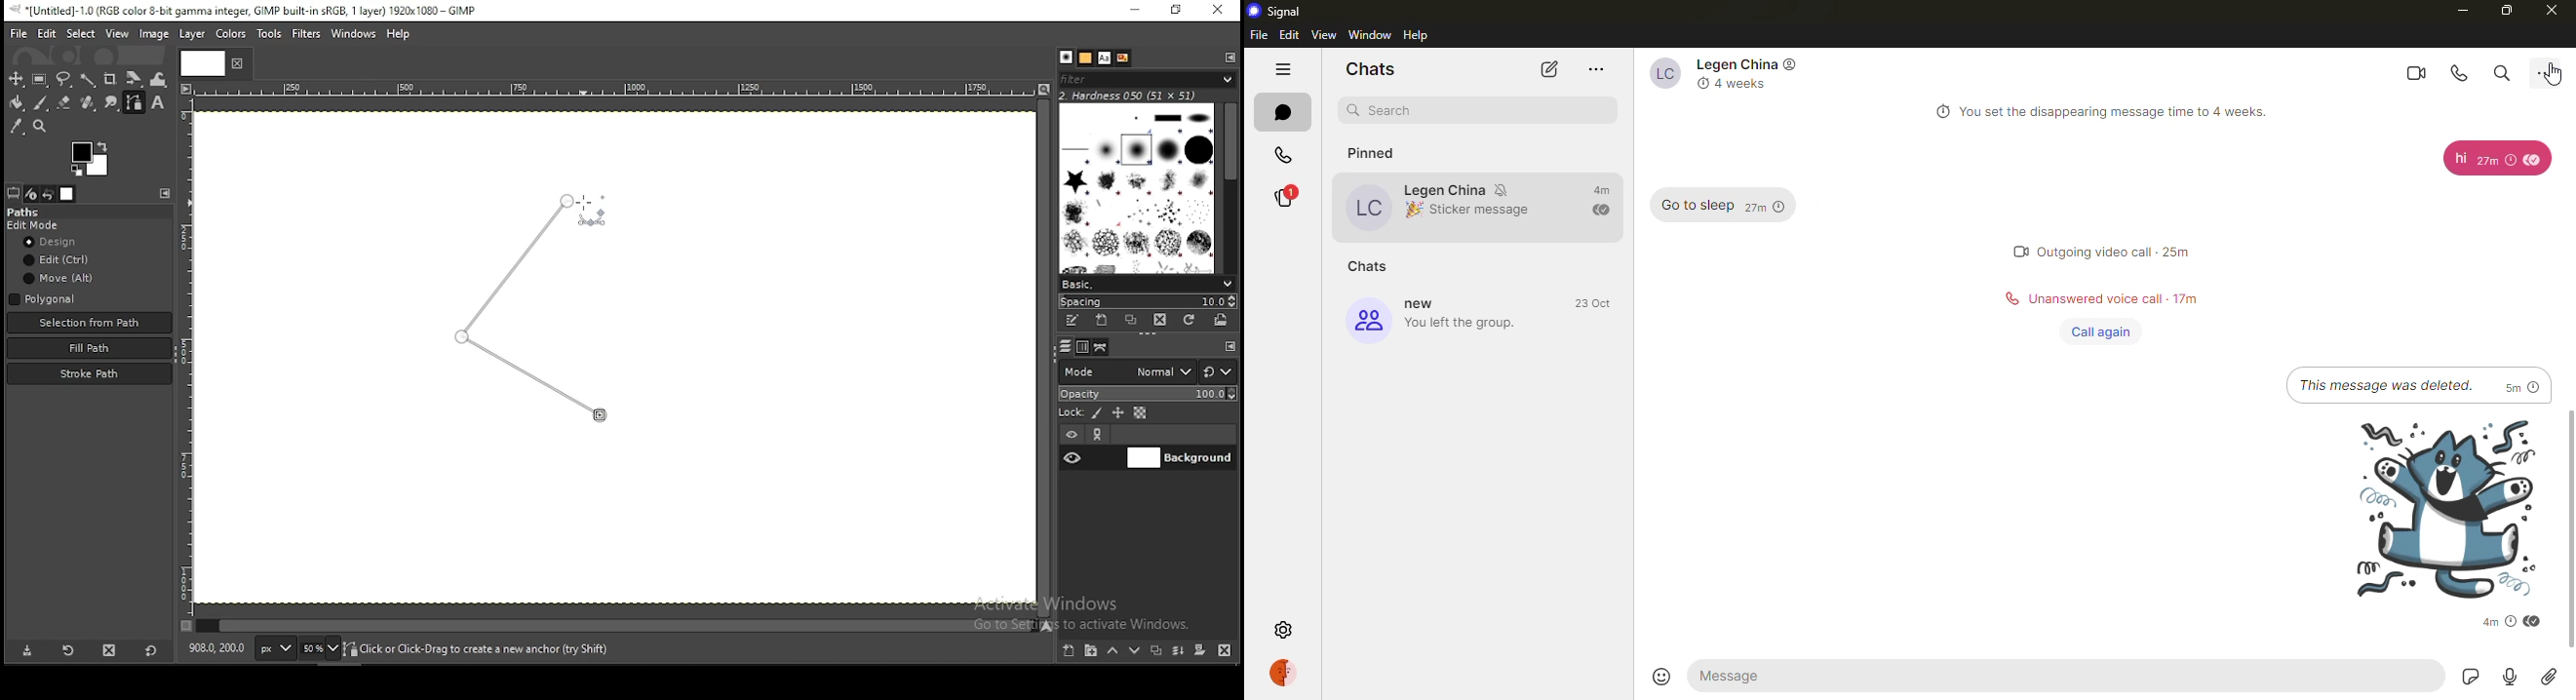 This screenshot has width=2576, height=700. I want to click on edit, so click(1289, 35).